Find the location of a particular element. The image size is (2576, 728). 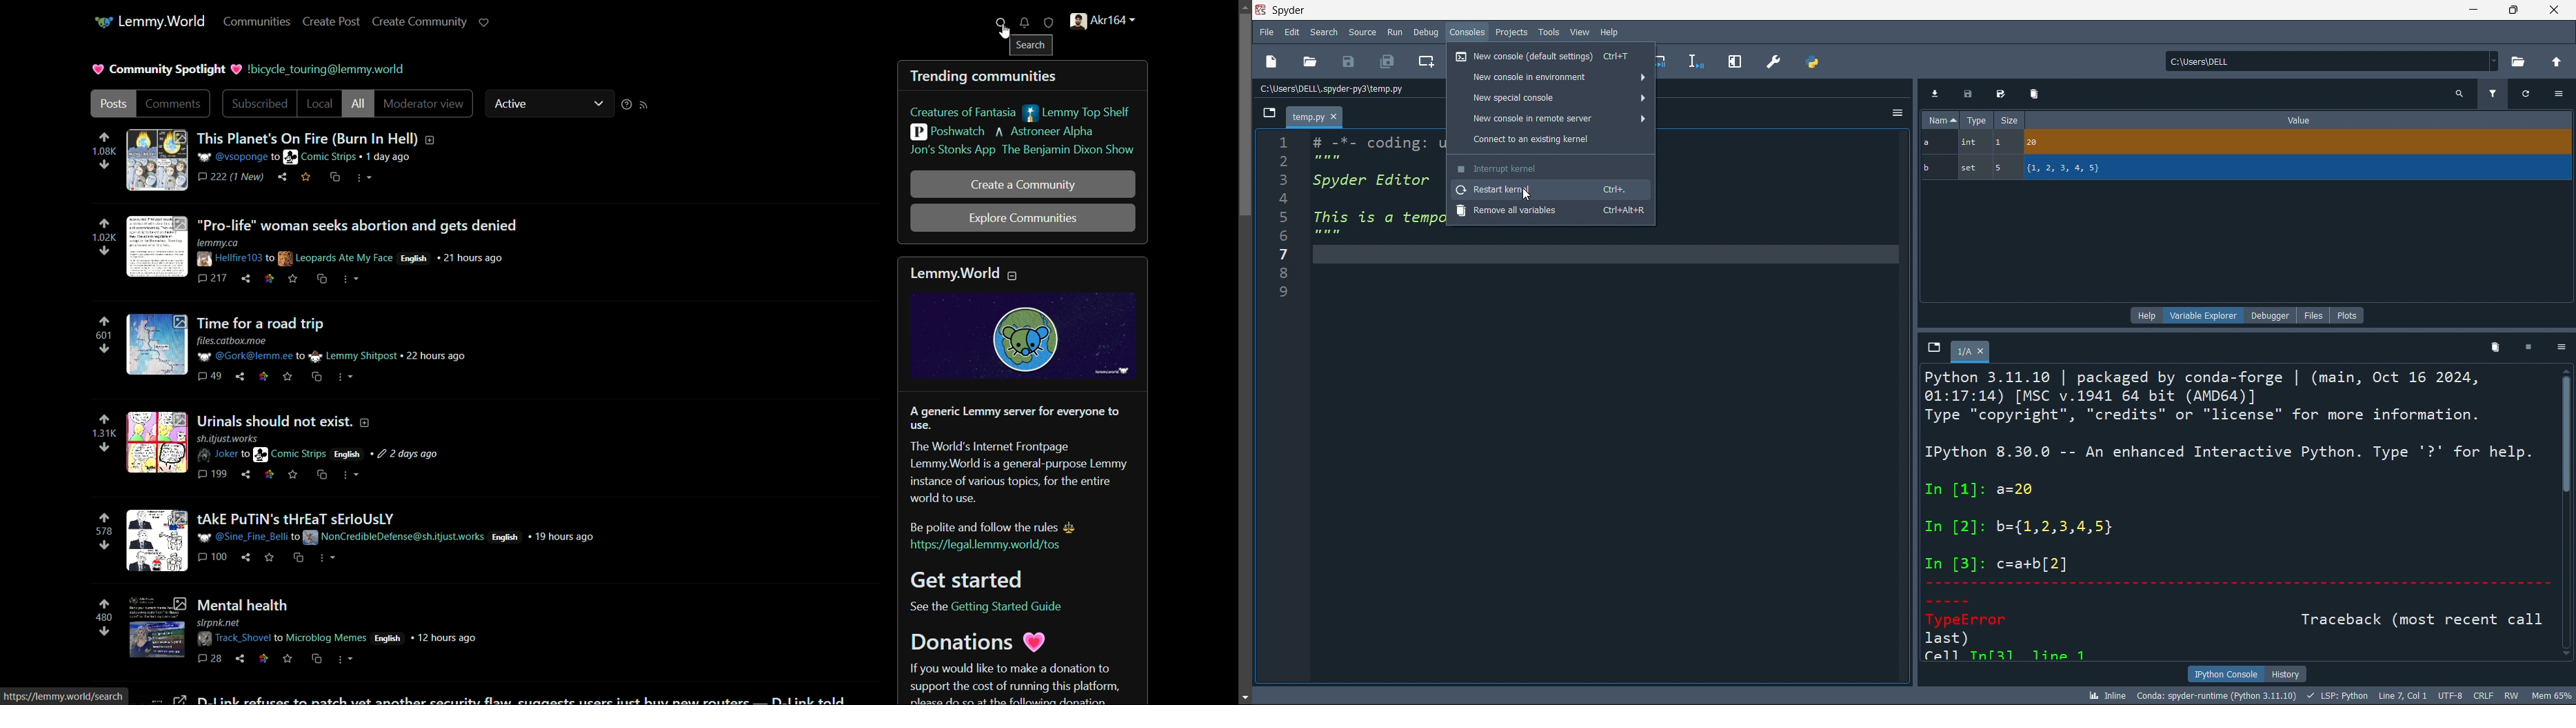

temp.py is located at coordinates (1314, 116).